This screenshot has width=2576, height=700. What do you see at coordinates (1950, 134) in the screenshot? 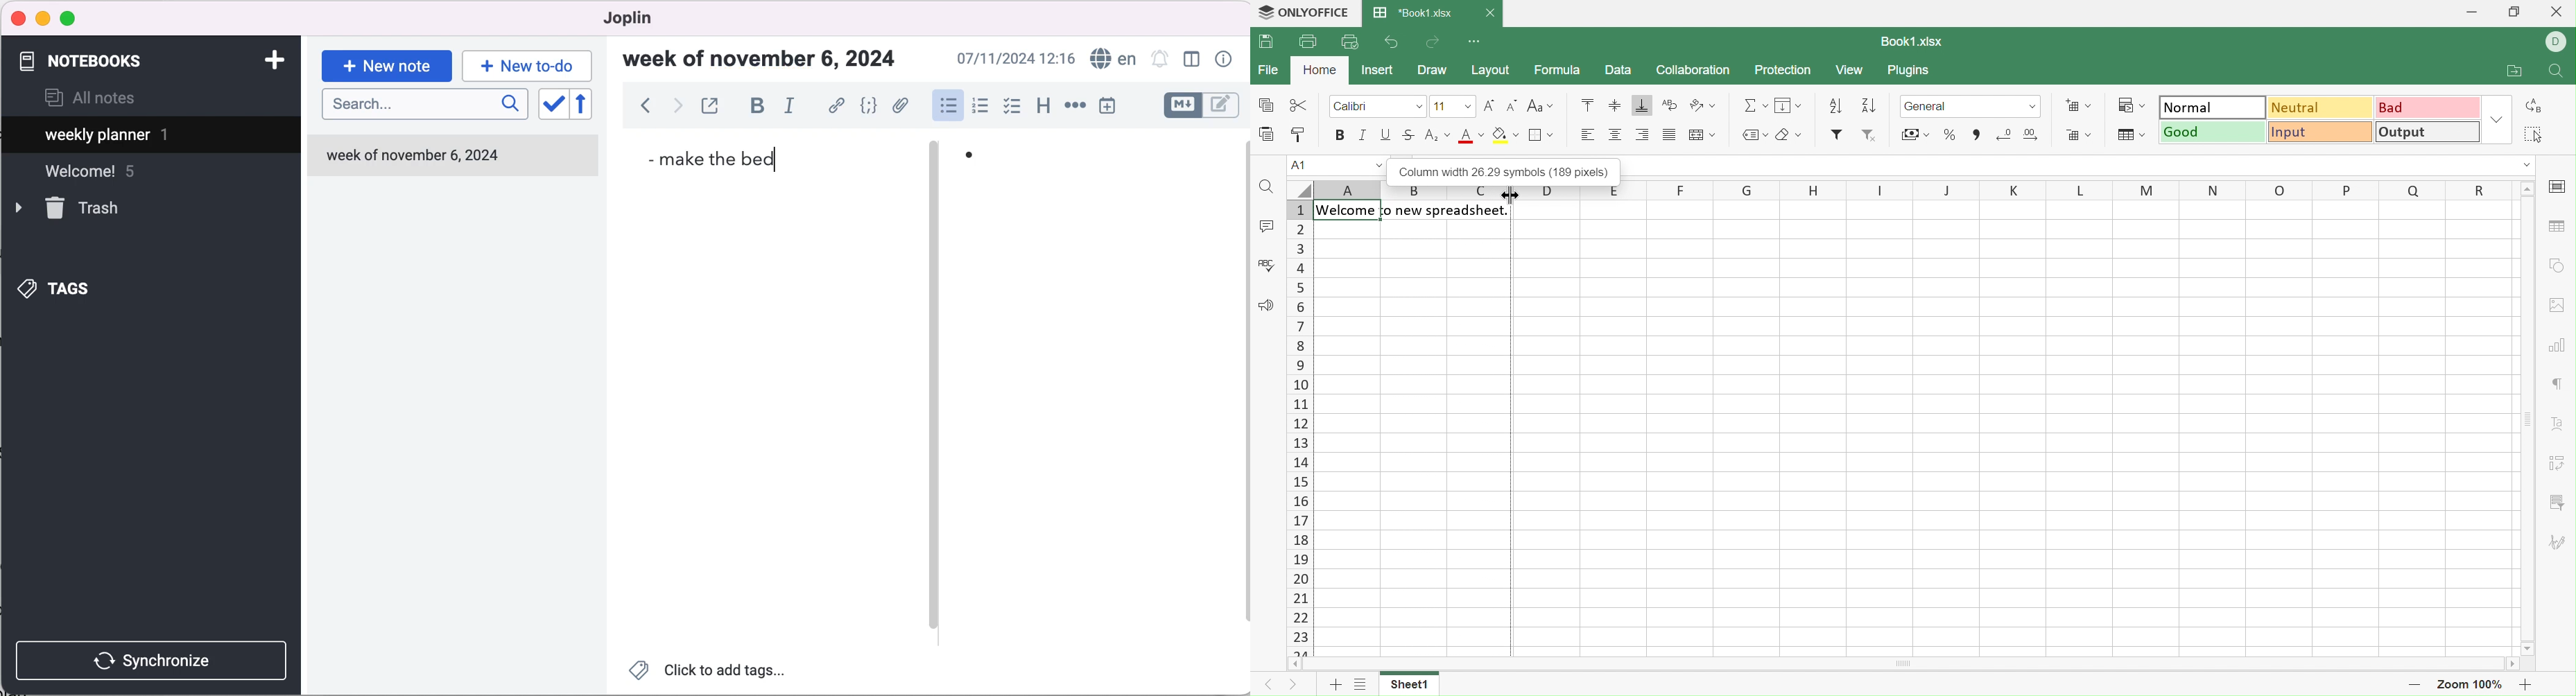
I see `Percentage style` at bounding box center [1950, 134].